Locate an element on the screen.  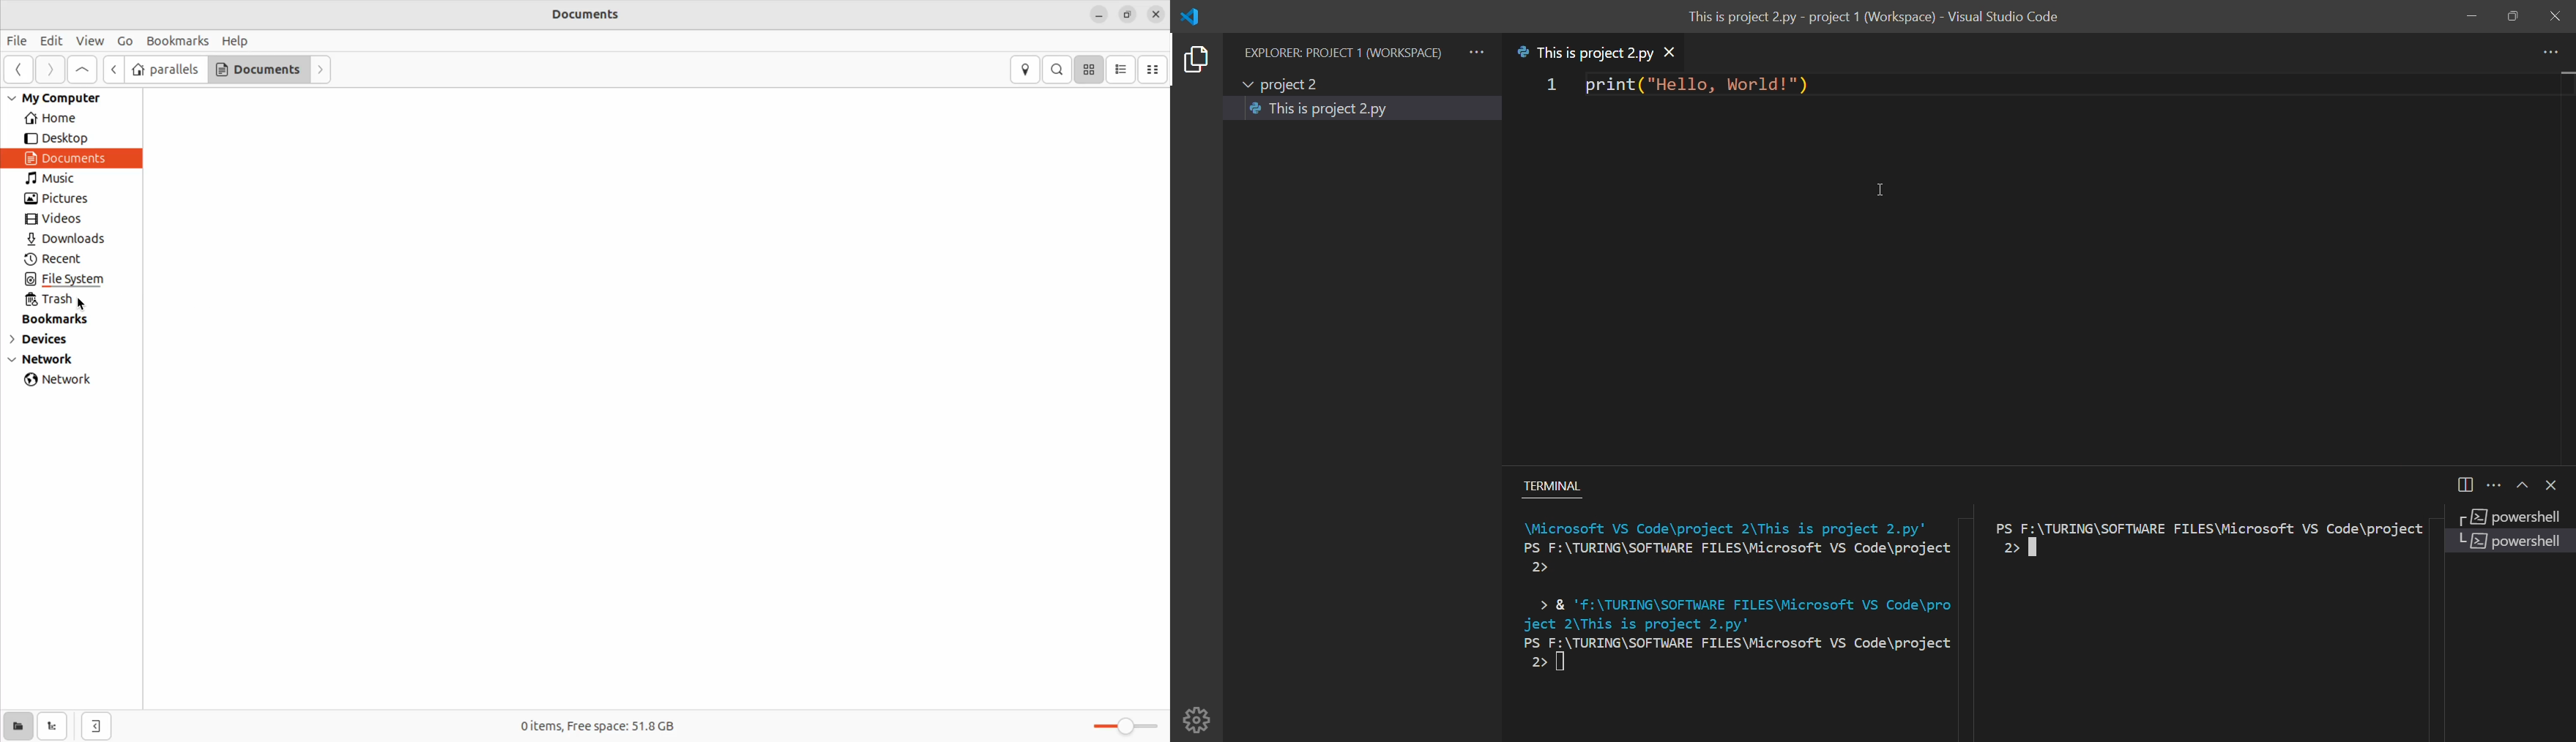
setting is located at coordinates (1199, 714).